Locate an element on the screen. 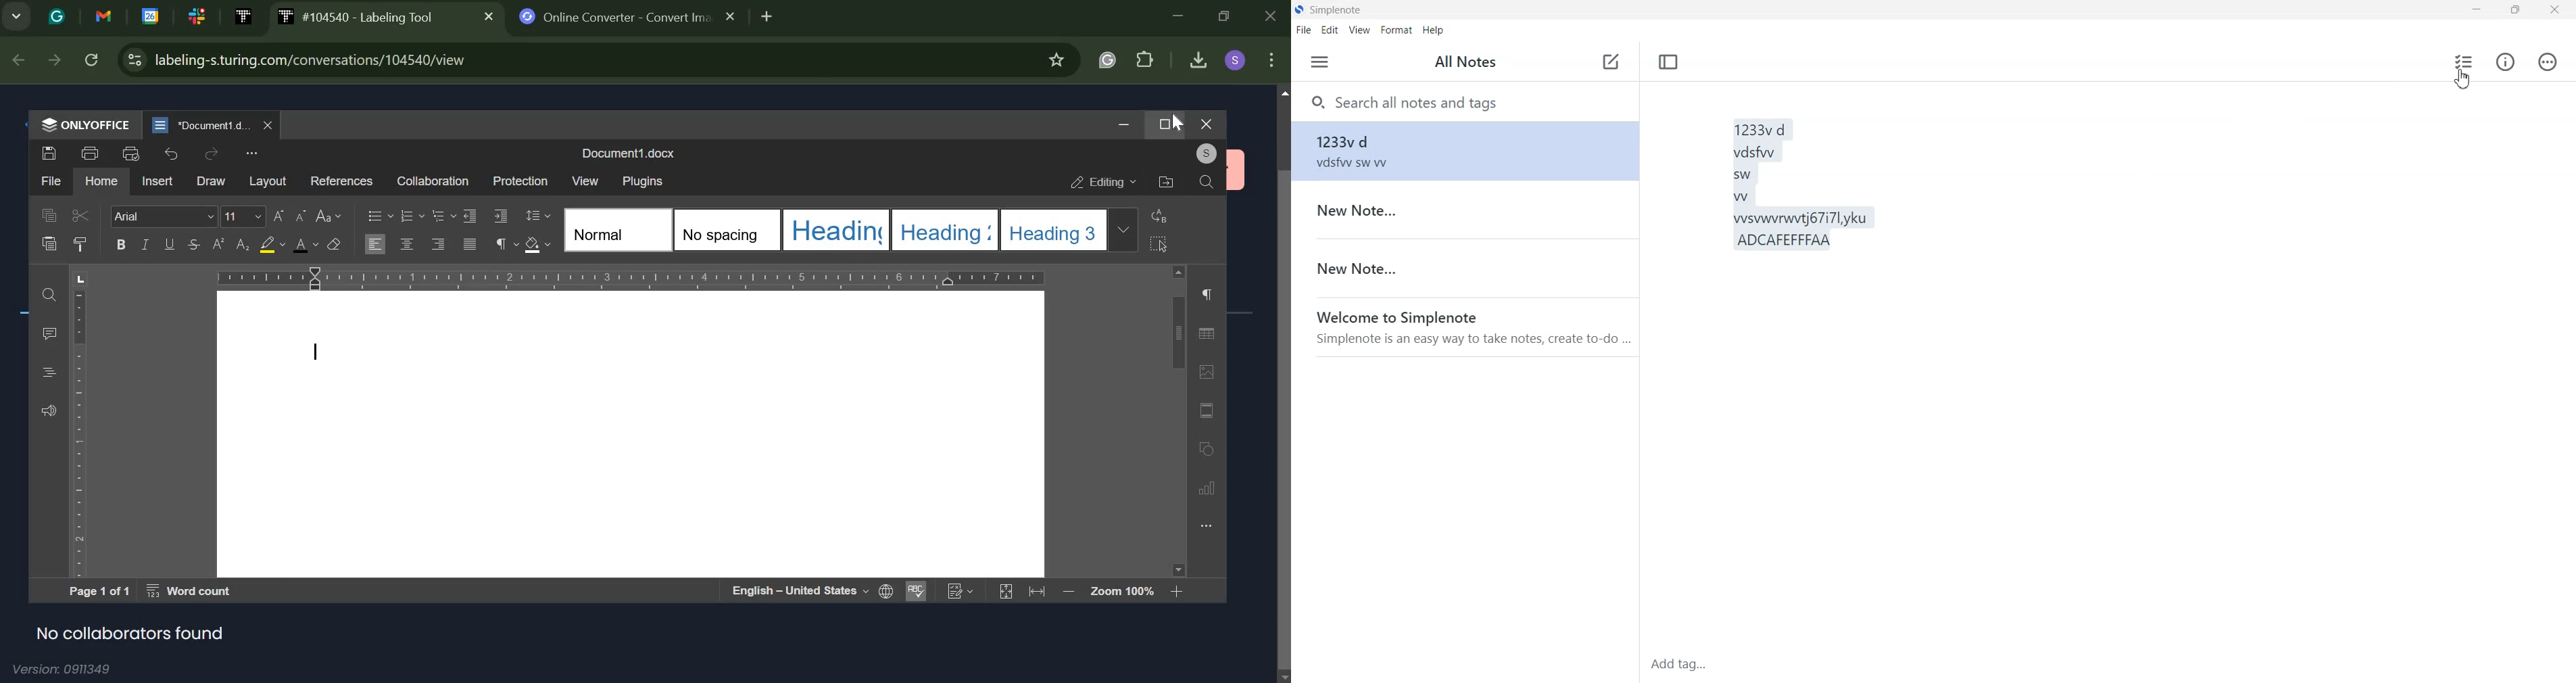 The image size is (2576, 700). 11 is located at coordinates (242, 216).